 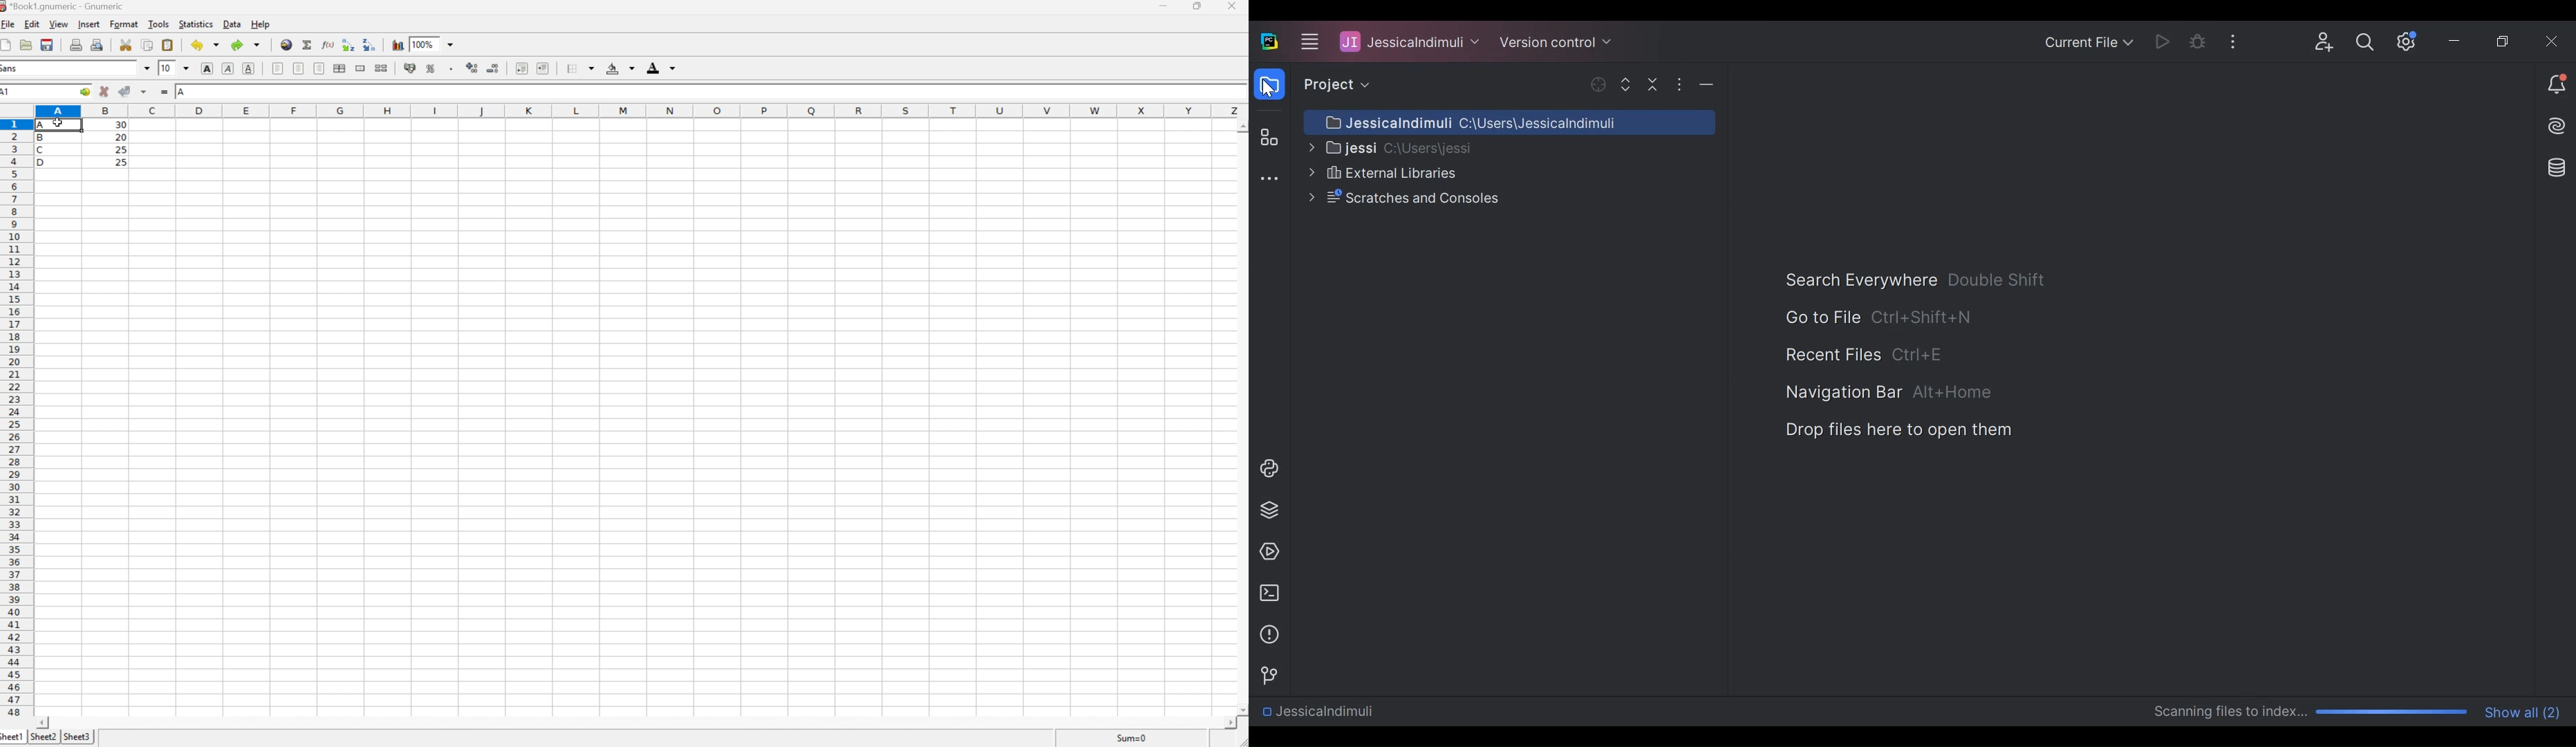 What do you see at coordinates (46, 45) in the screenshot?
I see `Save the current workbook` at bounding box center [46, 45].